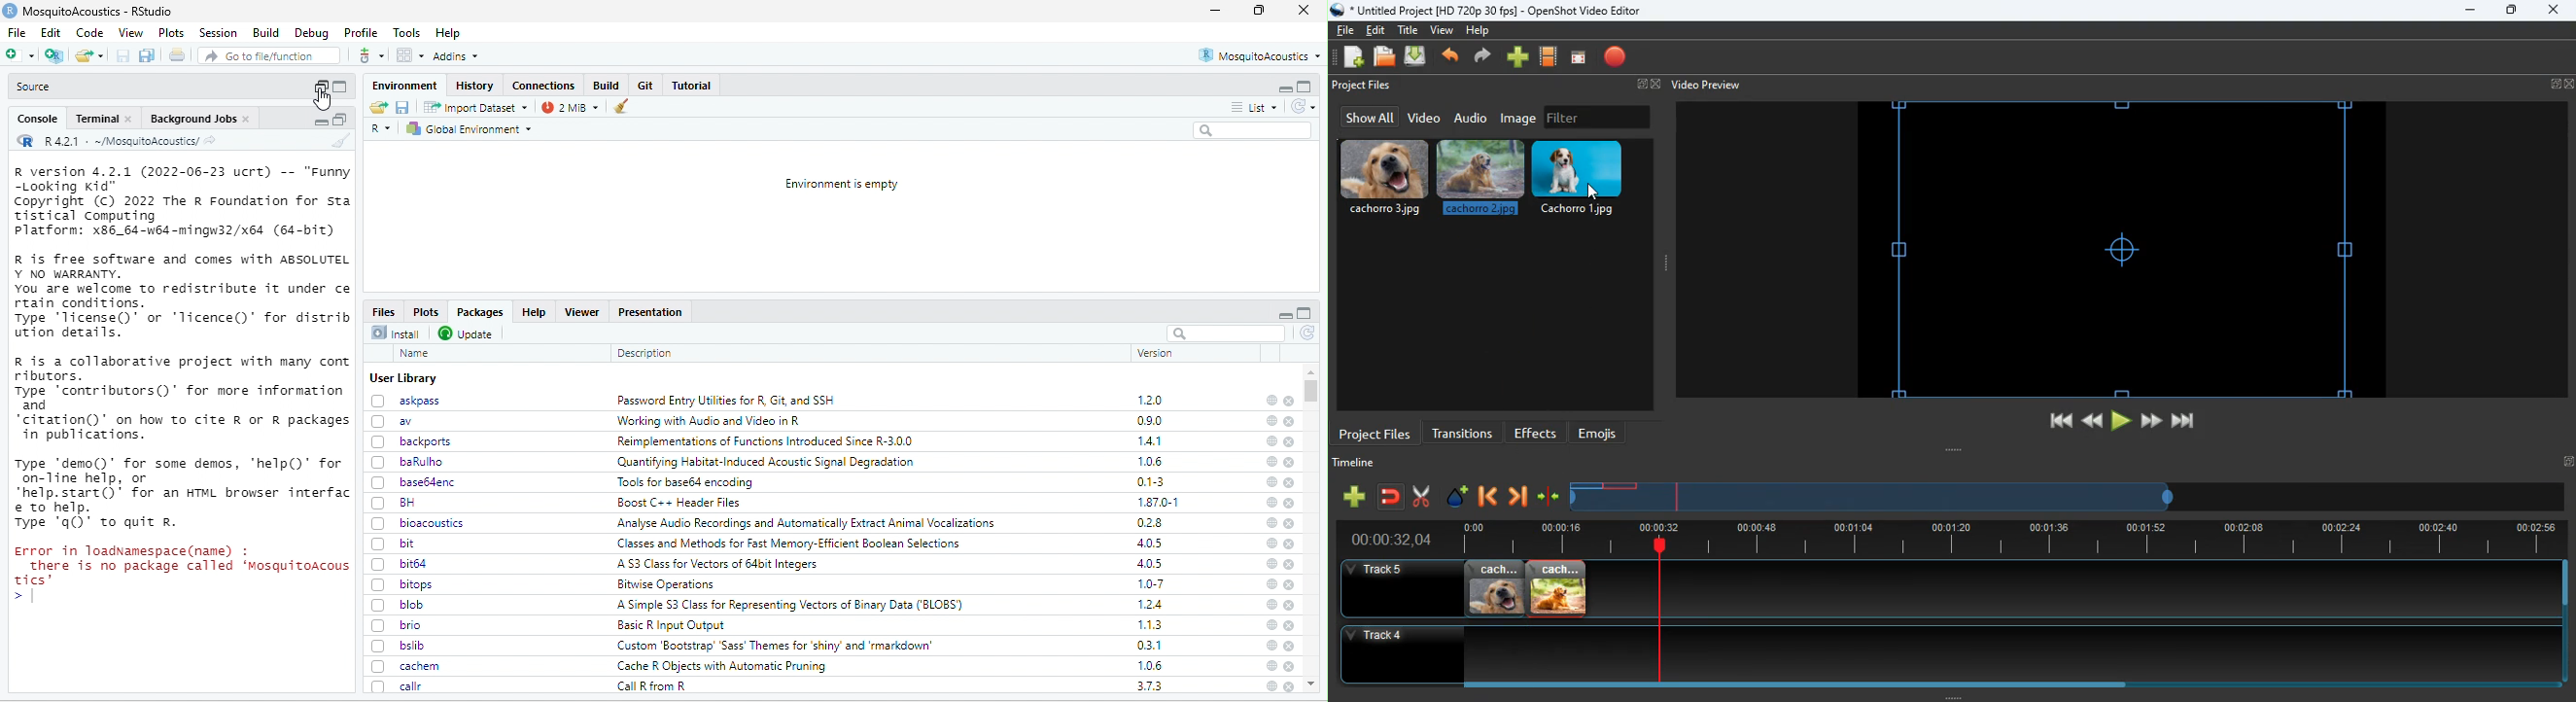 The width and height of the screenshot is (2576, 728). I want to click on Classes and Methods for Fast Memory-Efficient Boolean Selections, so click(787, 544).